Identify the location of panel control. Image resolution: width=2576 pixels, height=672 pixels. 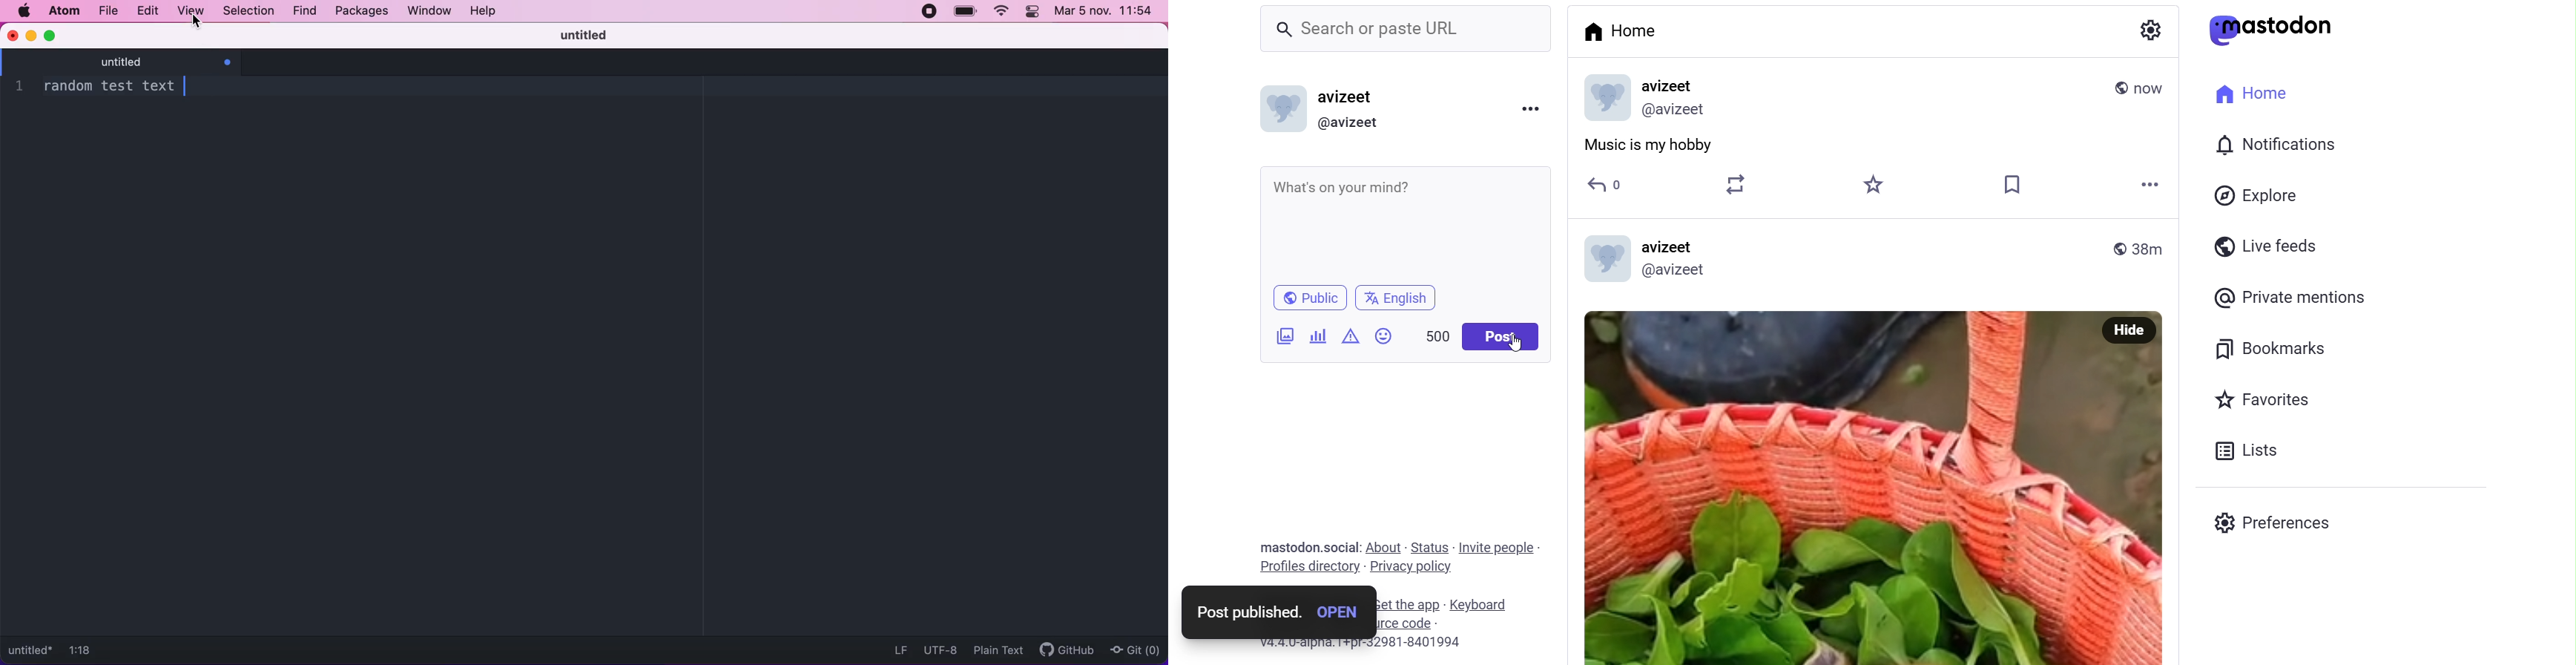
(1033, 12).